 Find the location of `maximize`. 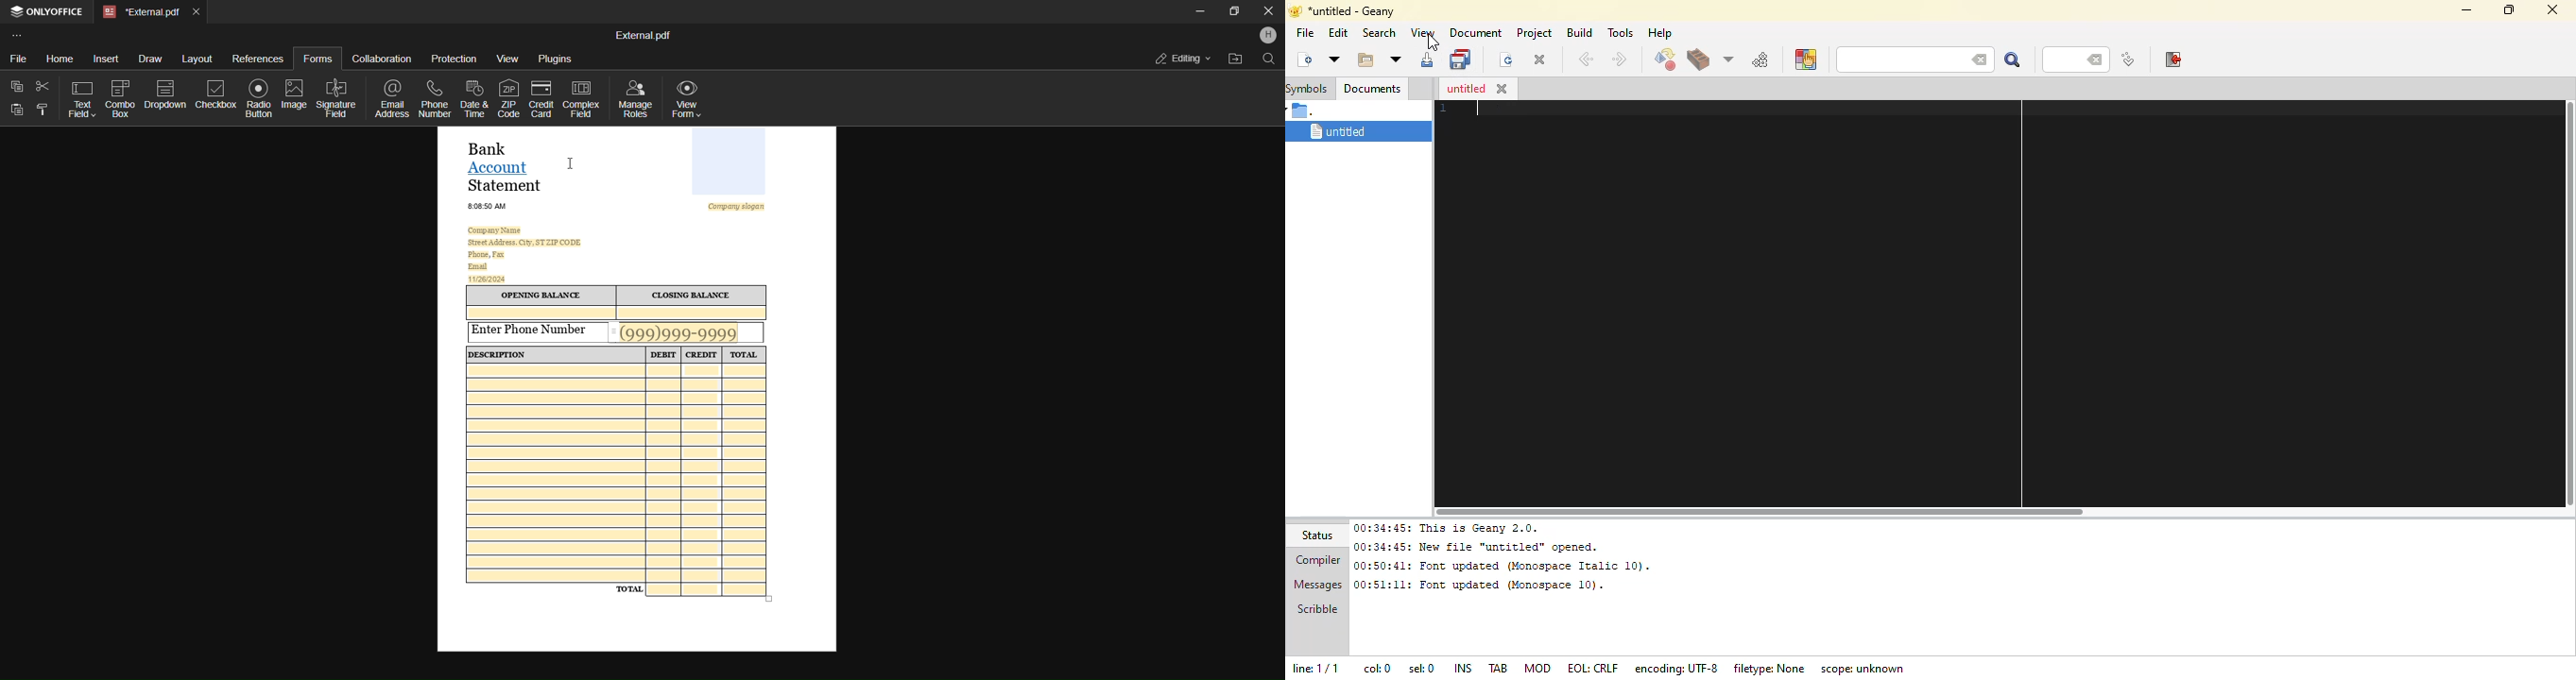

maximize is located at coordinates (1232, 13).